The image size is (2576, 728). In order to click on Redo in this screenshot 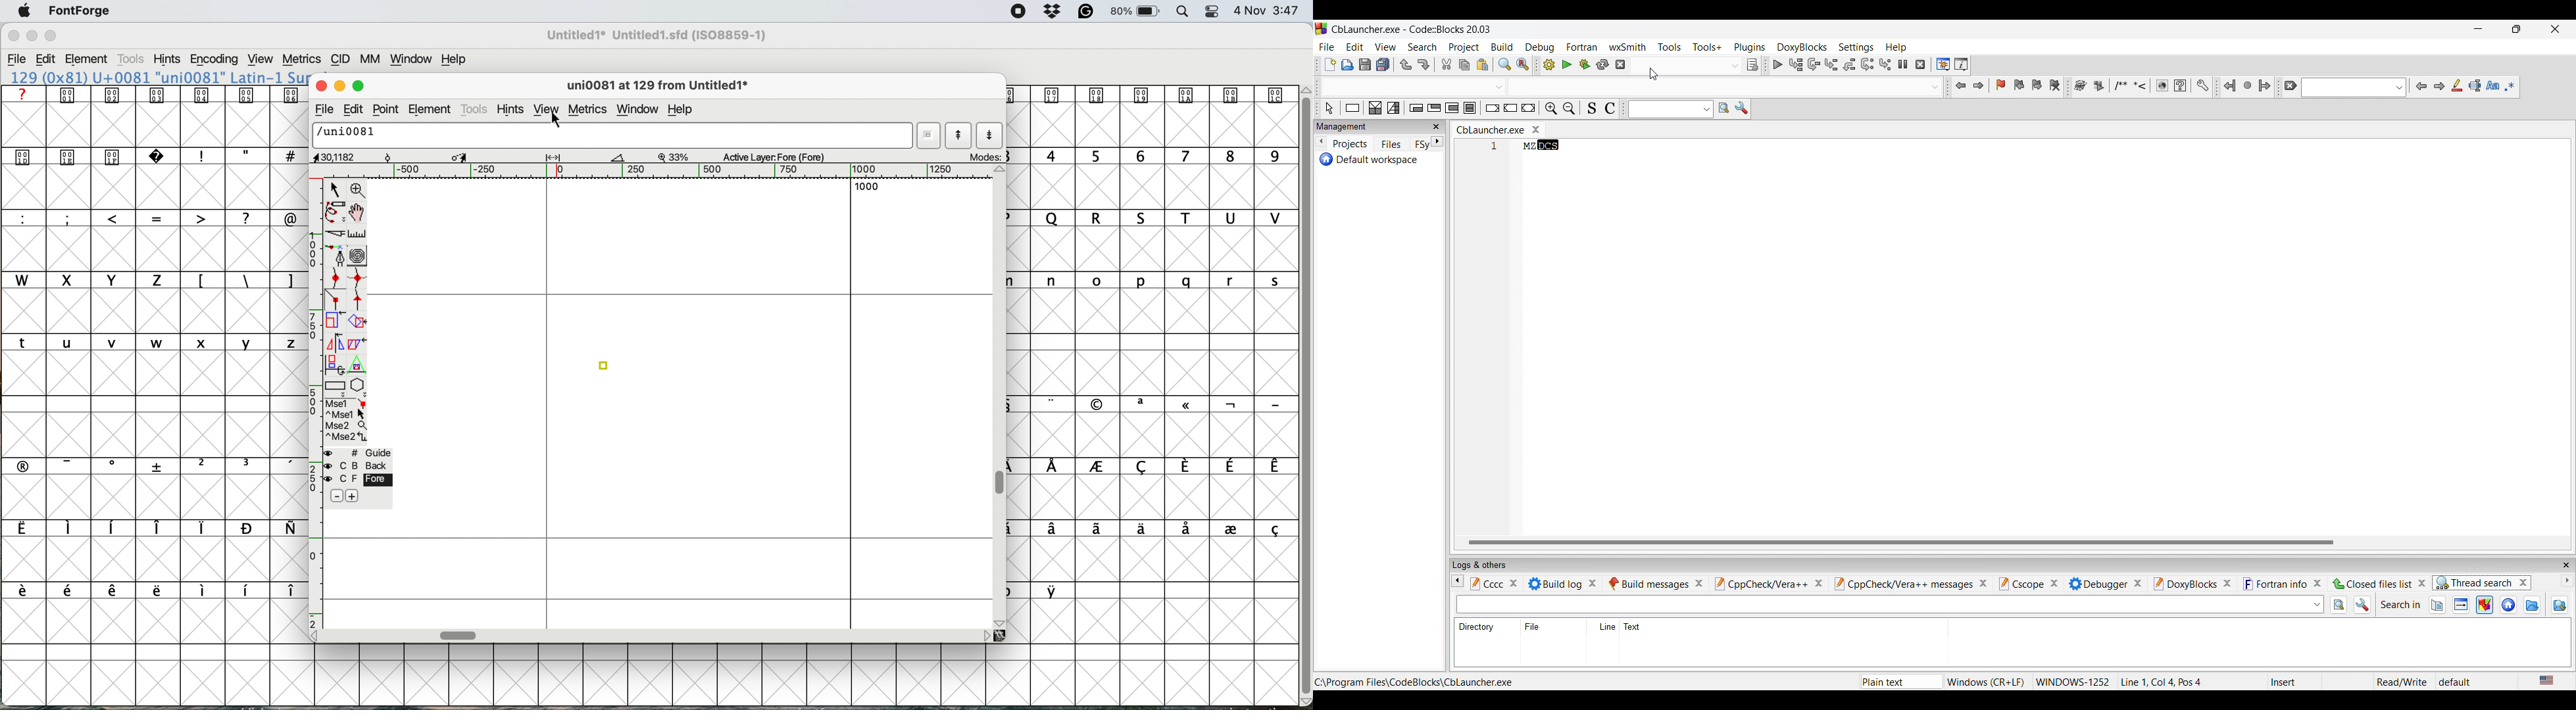, I will do `click(1424, 64)`.